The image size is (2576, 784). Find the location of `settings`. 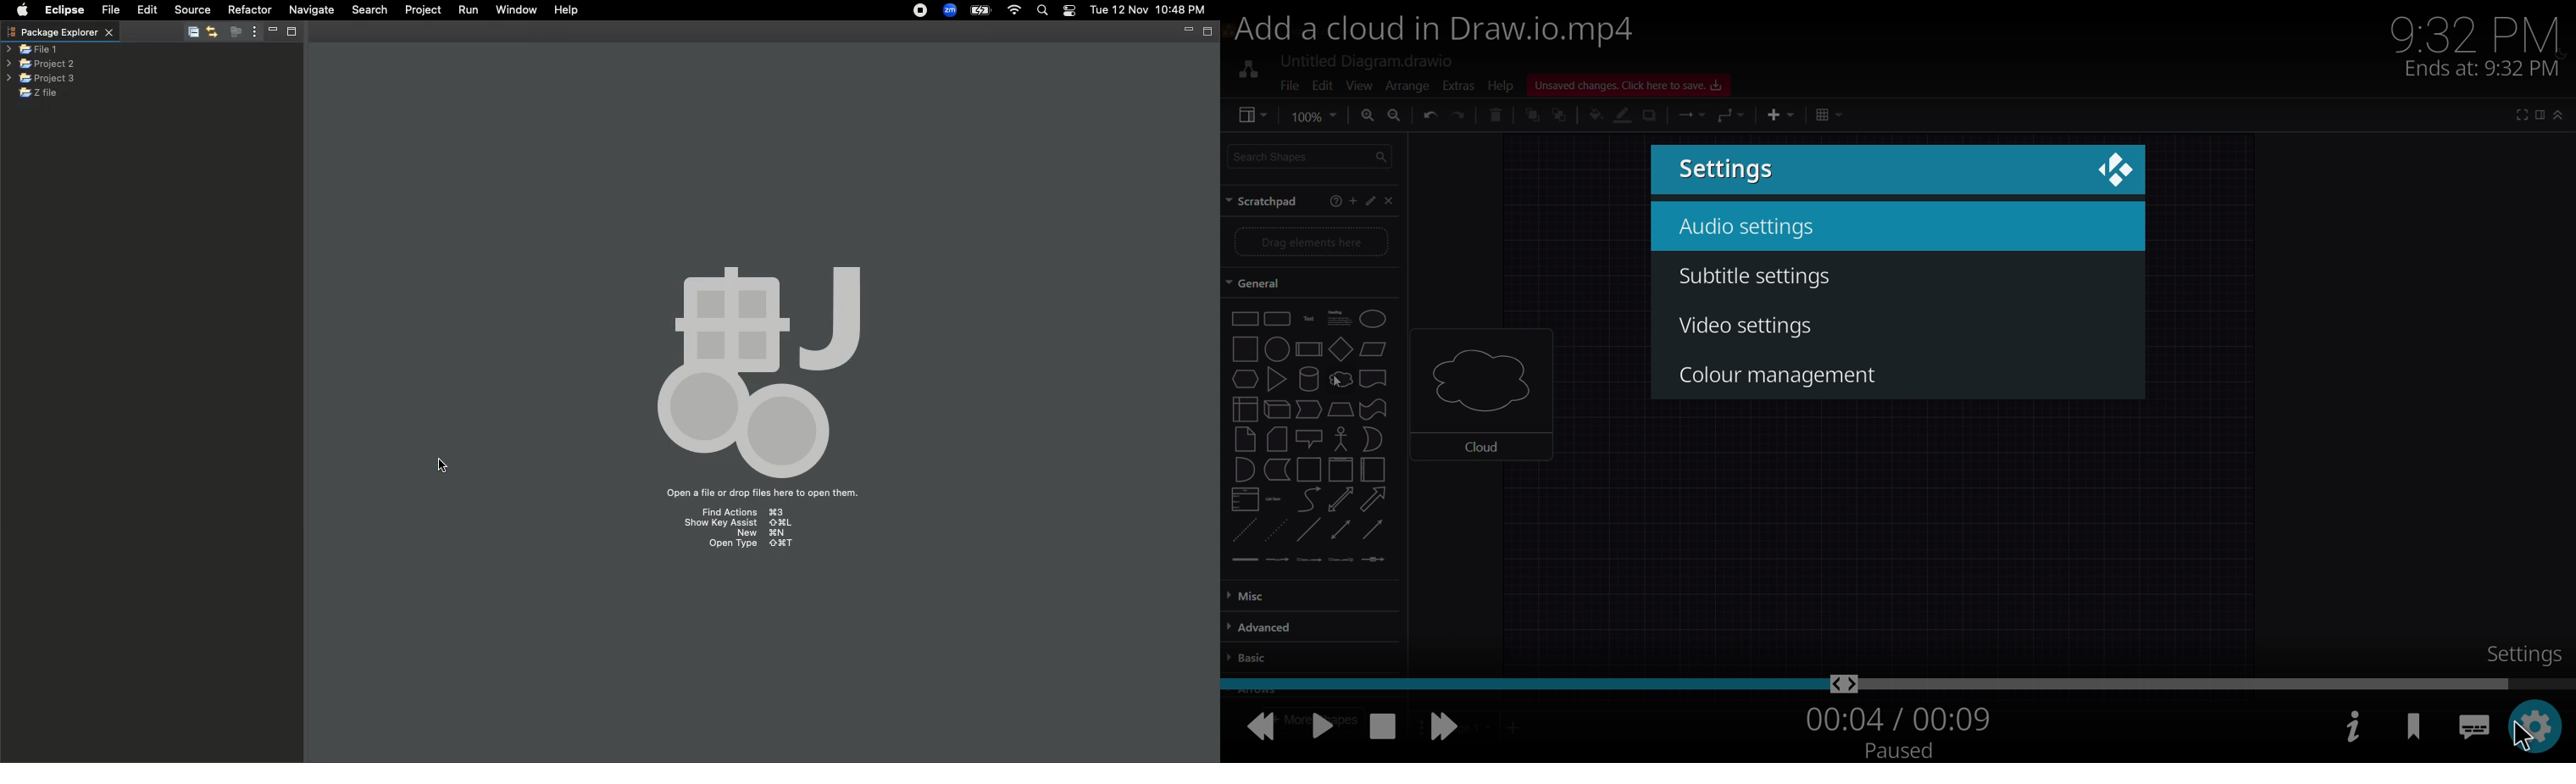

settings is located at coordinates (1733, 170).